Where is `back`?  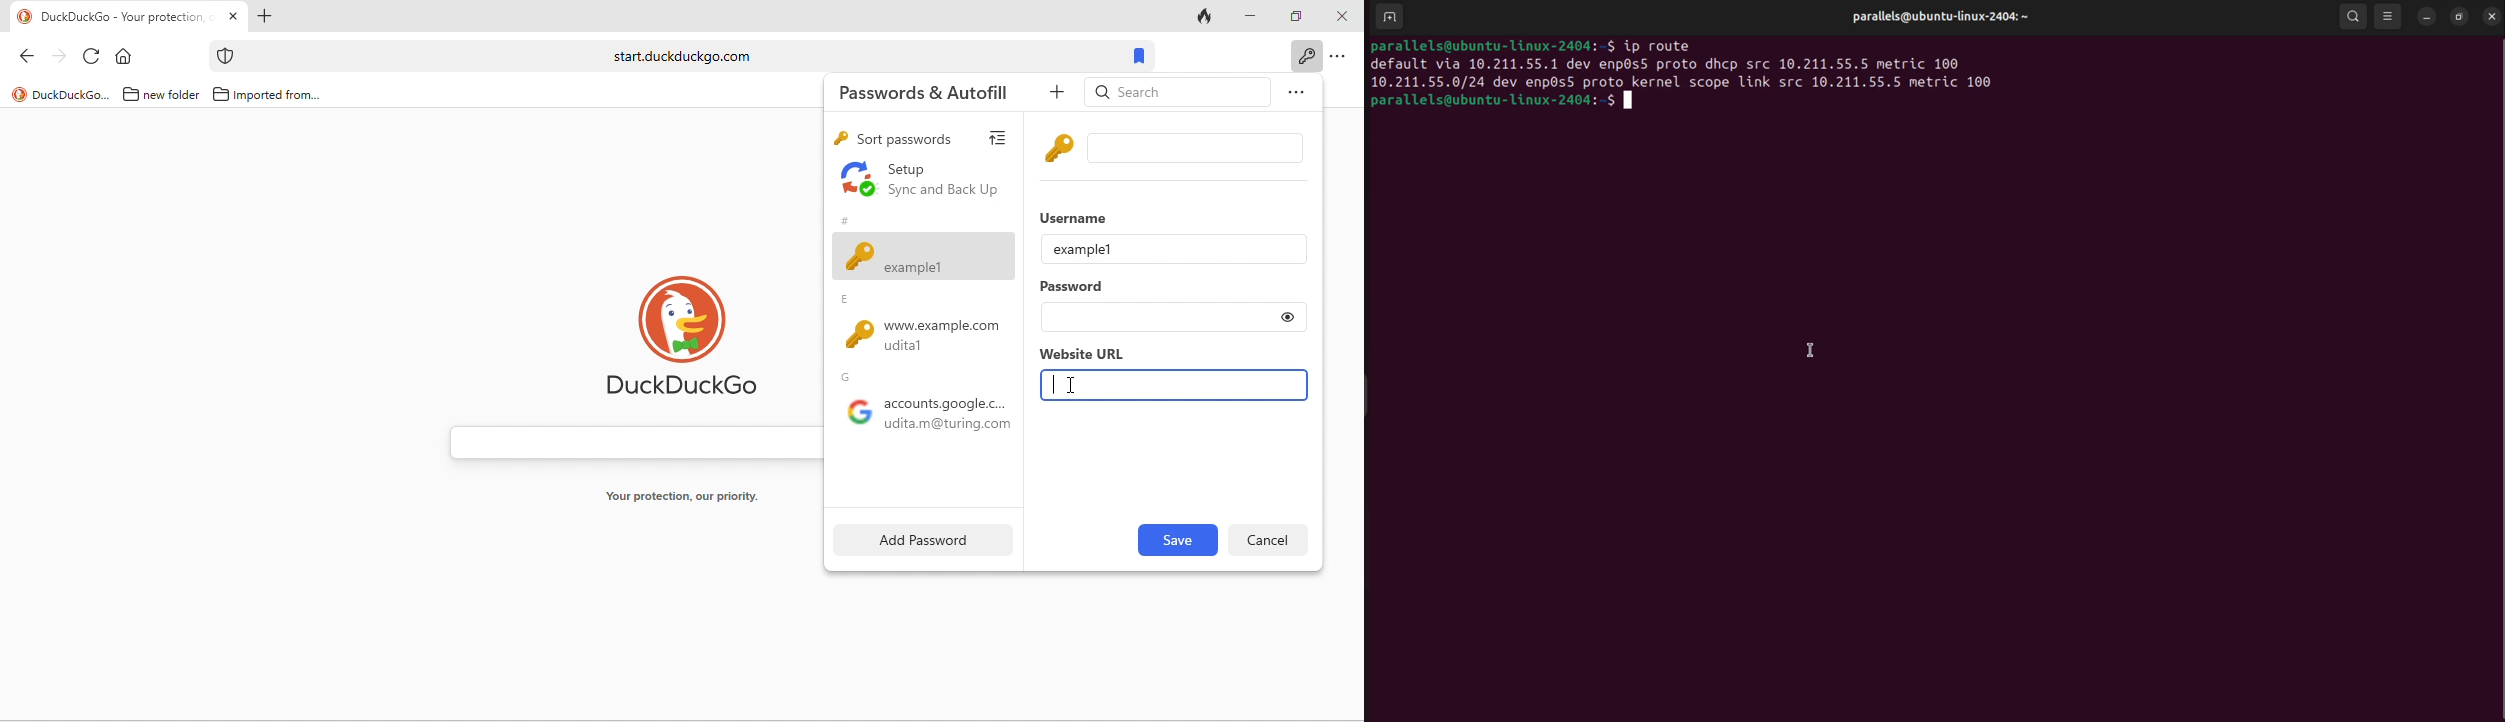
back is located at coordinates (21, 54).